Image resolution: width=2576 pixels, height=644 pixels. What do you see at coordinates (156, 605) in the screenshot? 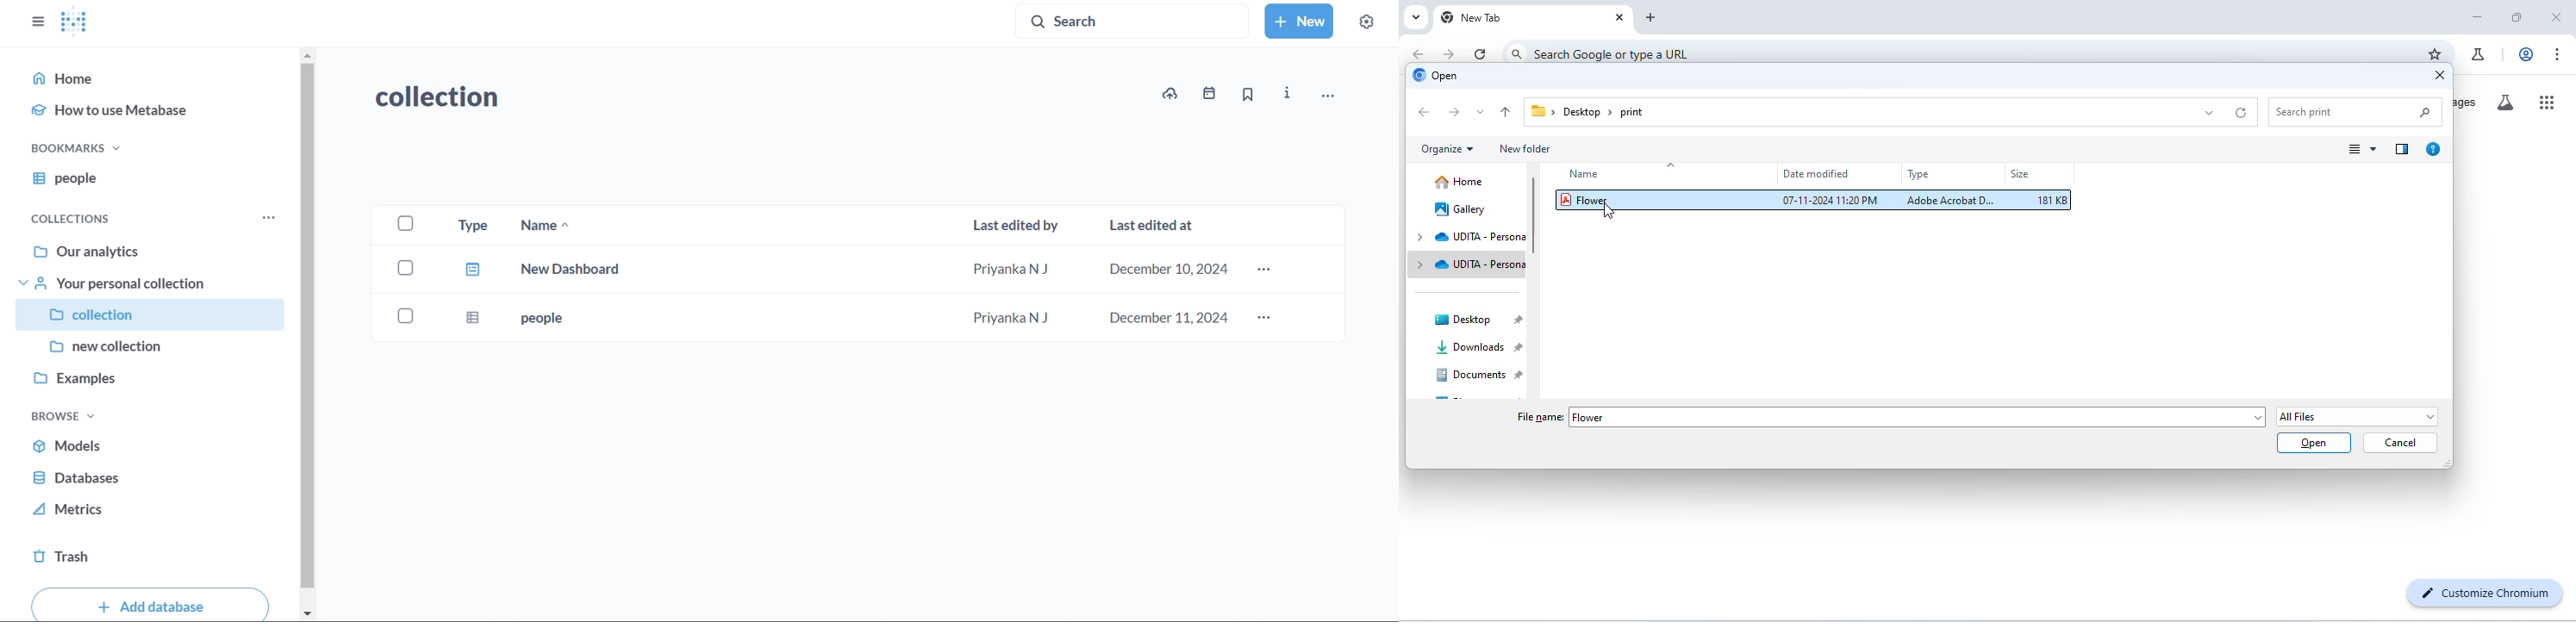
I see `add databse` at bounding box center [156, 605].